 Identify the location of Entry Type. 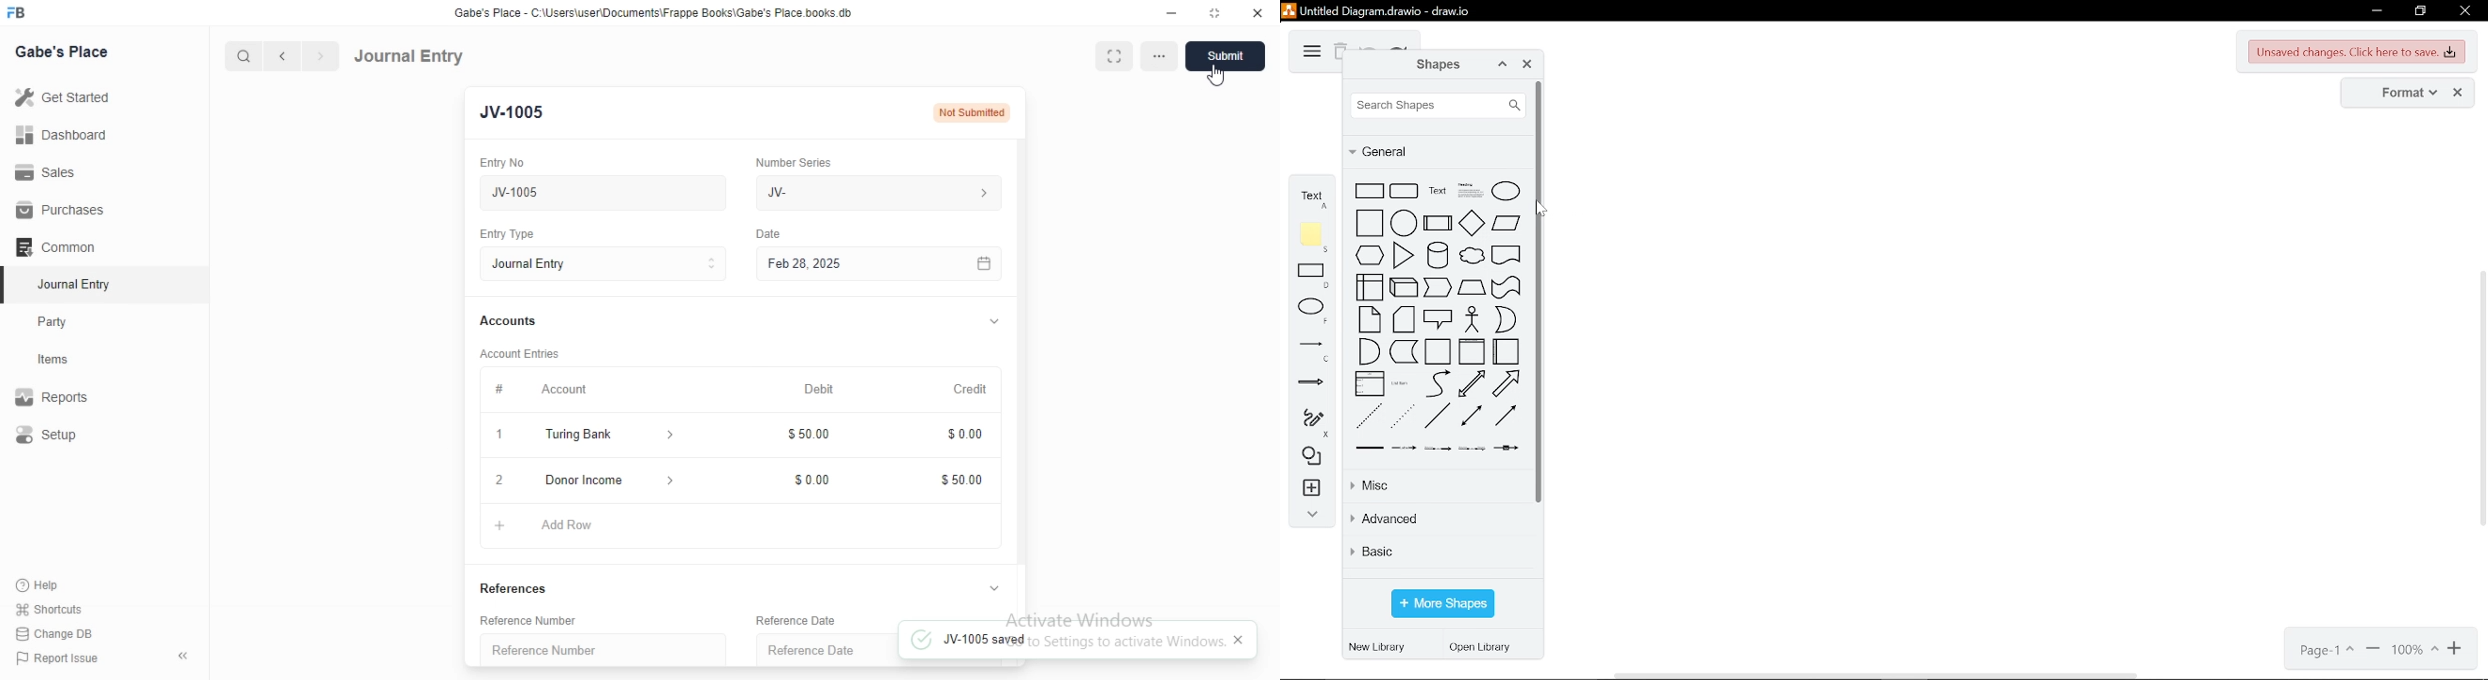
(602, 264).